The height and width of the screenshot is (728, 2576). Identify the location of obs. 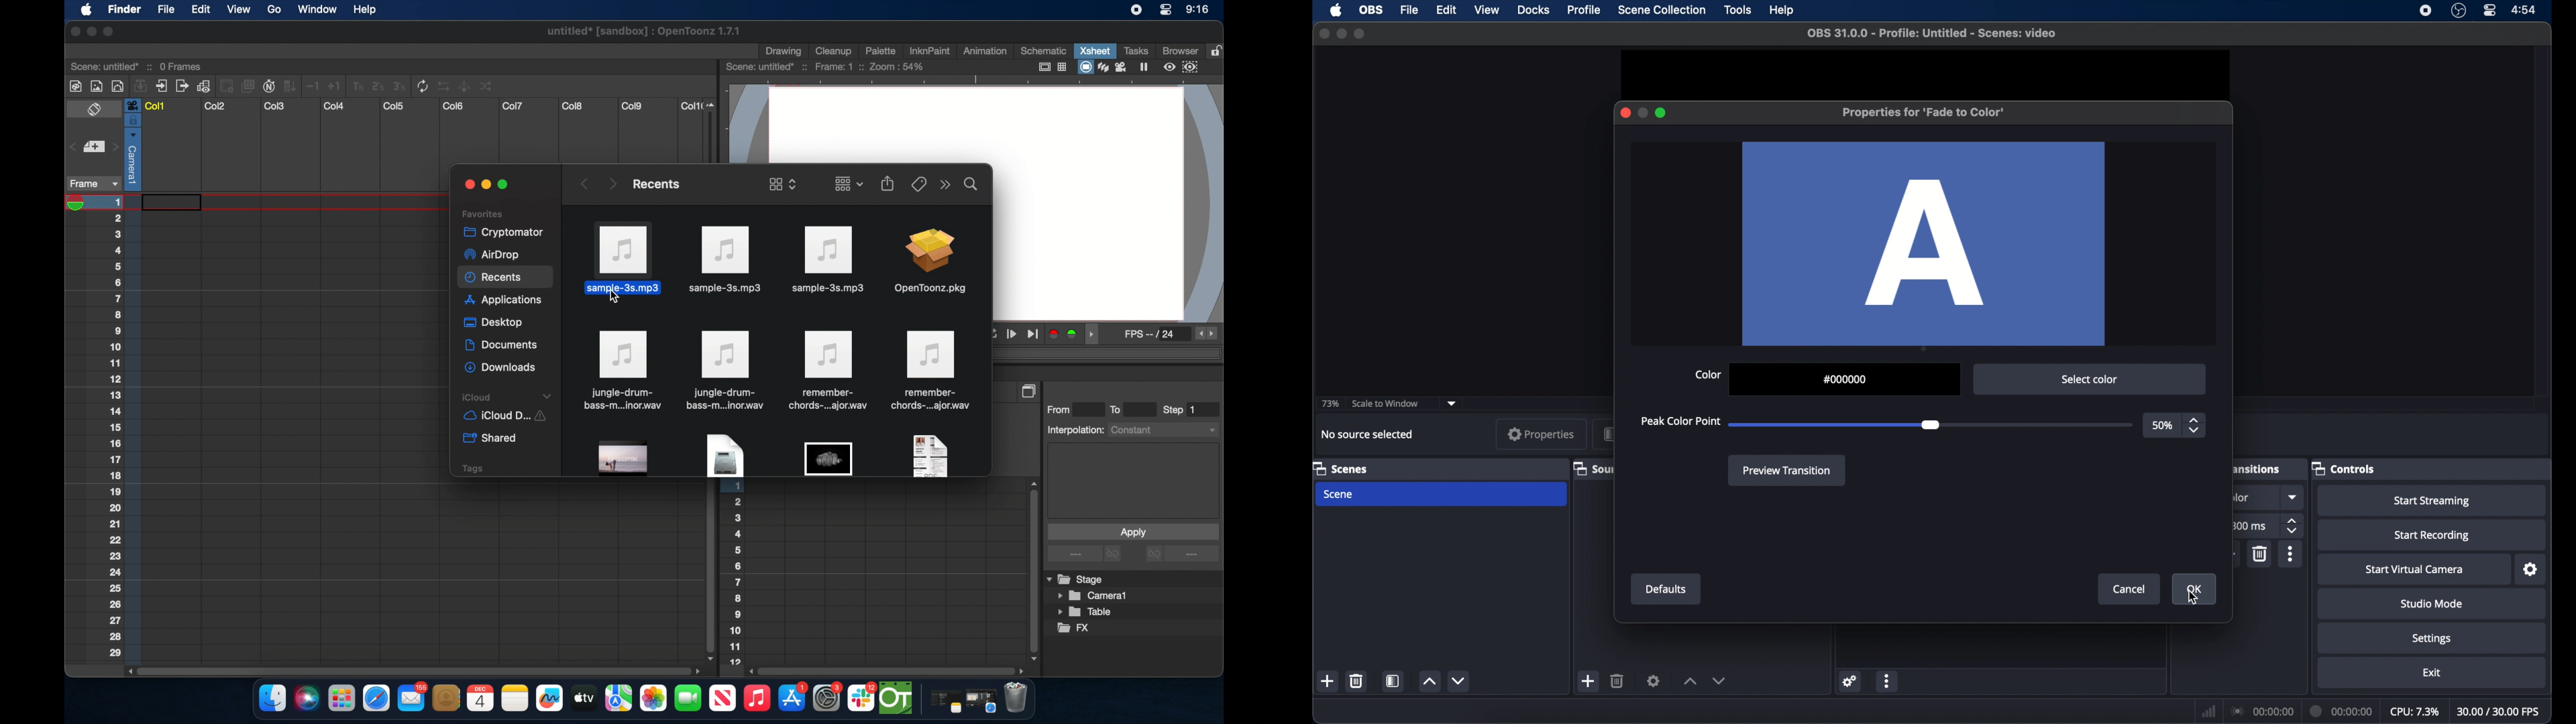
(1370, 10).